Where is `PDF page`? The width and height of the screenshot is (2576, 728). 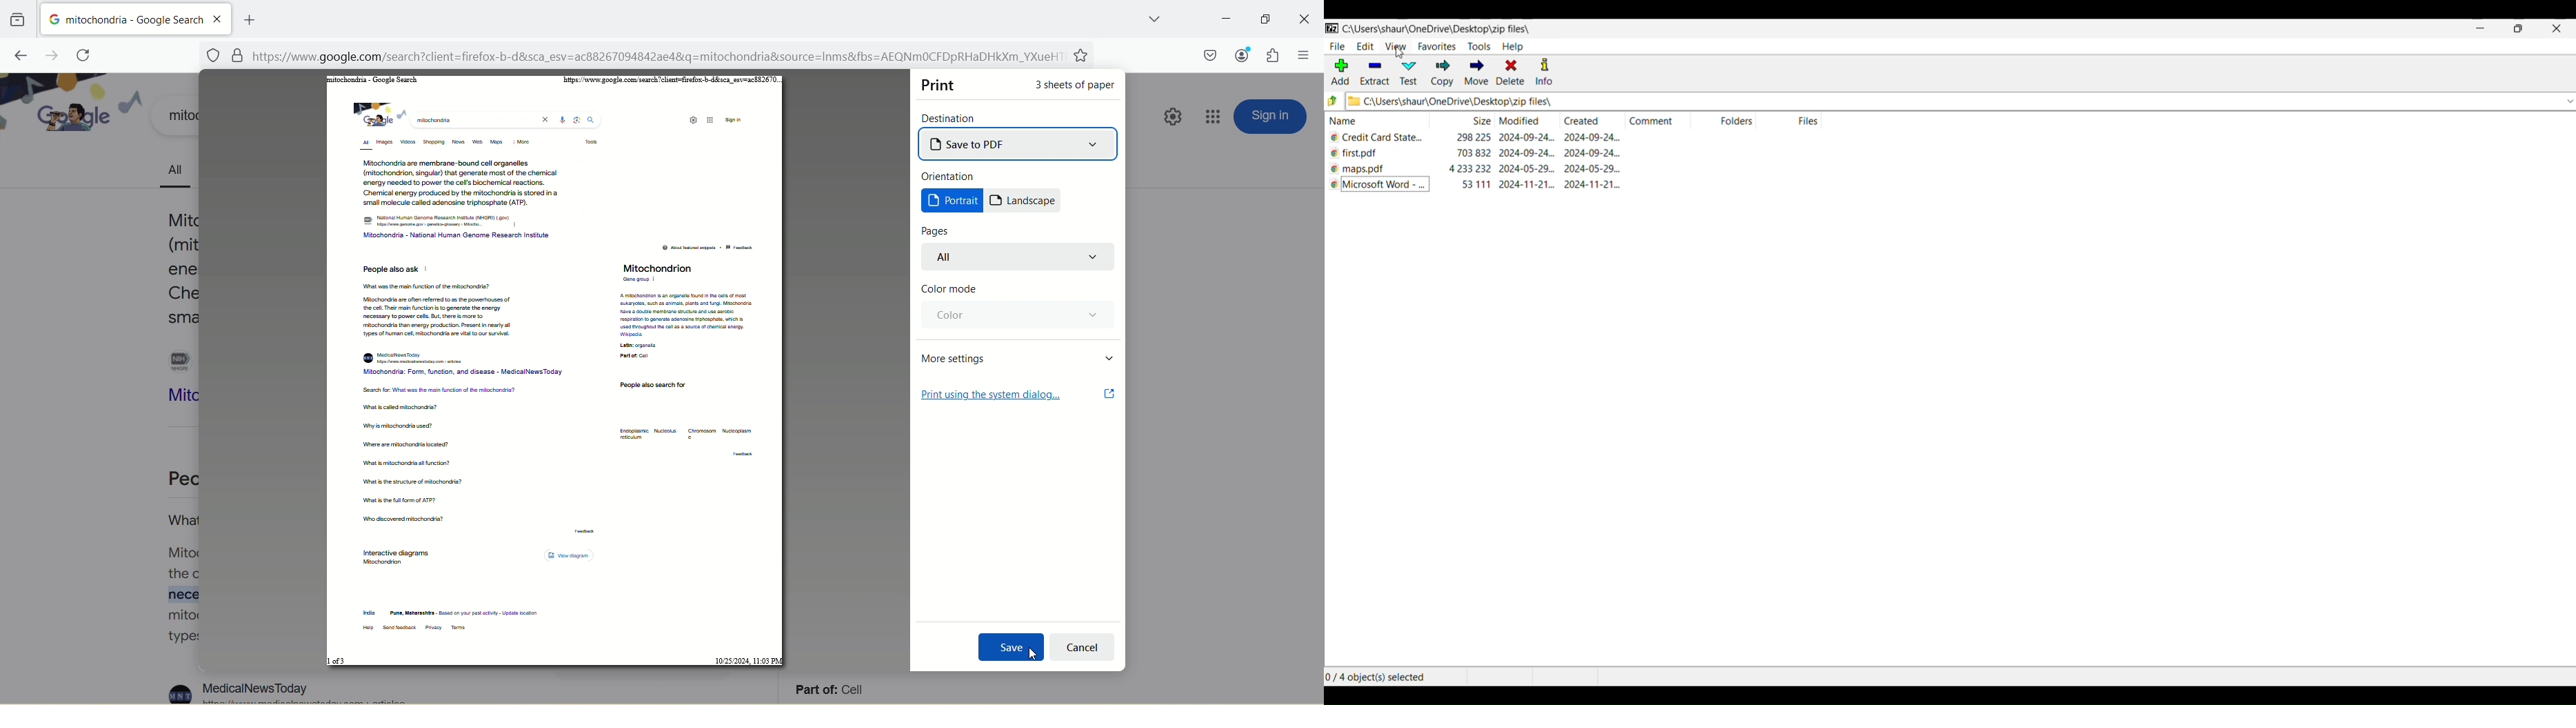 PDF page is located at coordinates (555, 372).